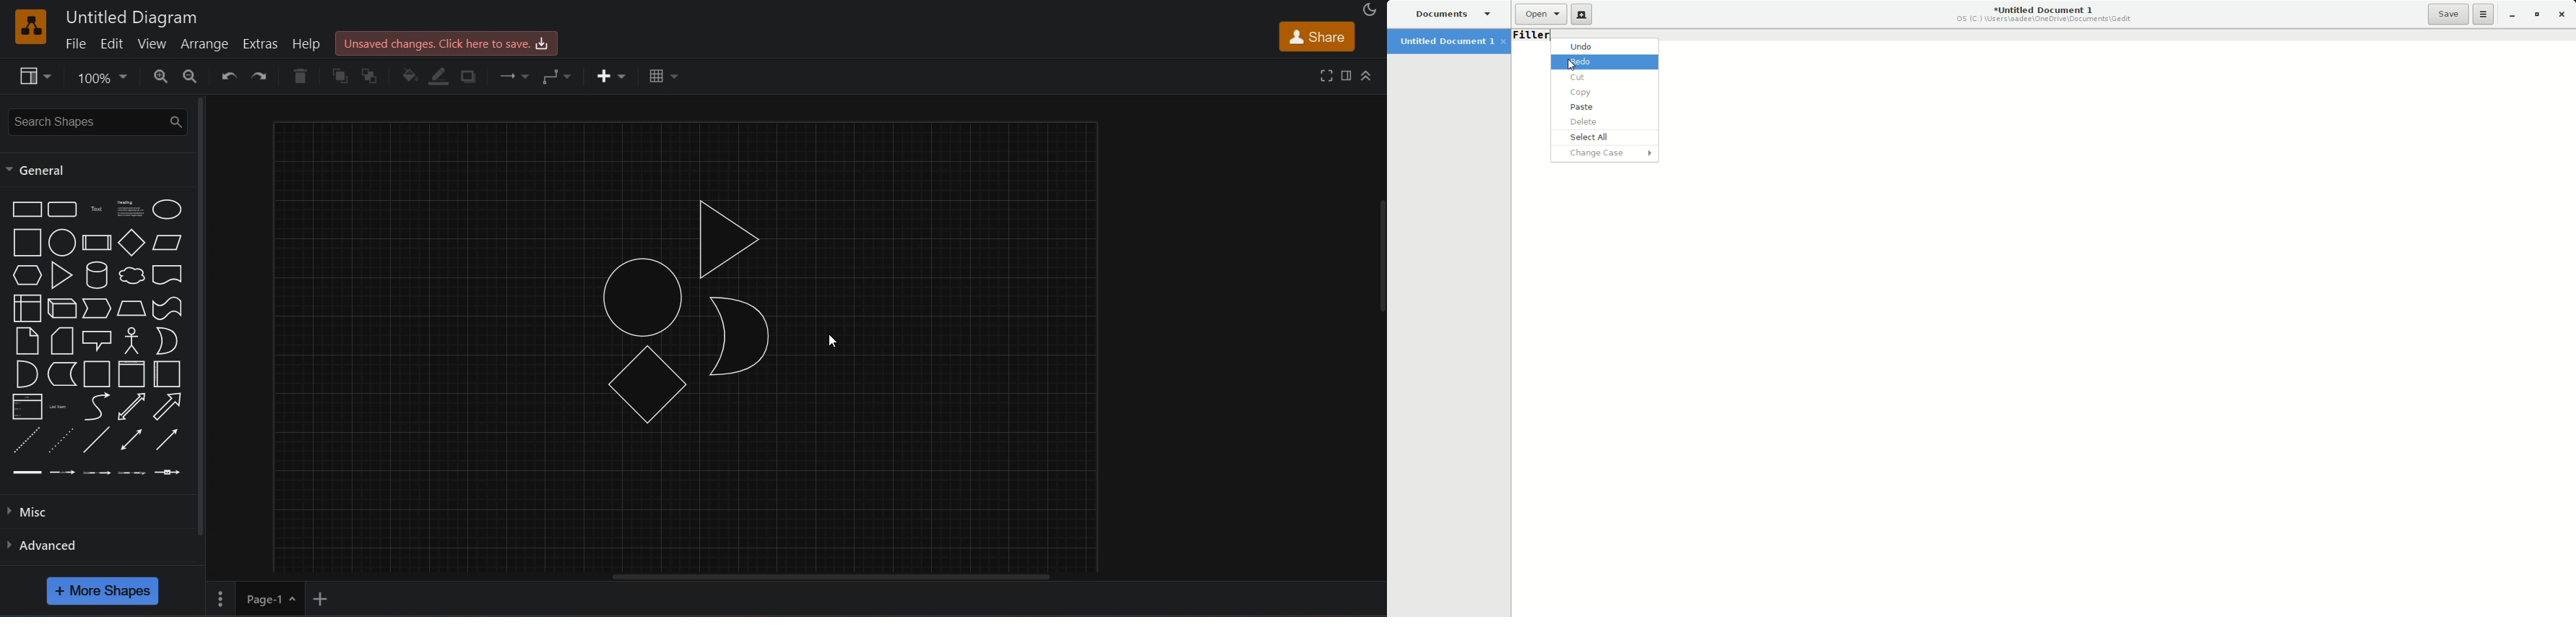 The image size is (2576, 644). Describe the element at coordinates (2484, 14) in the screenshot. I see `Options` at that location.